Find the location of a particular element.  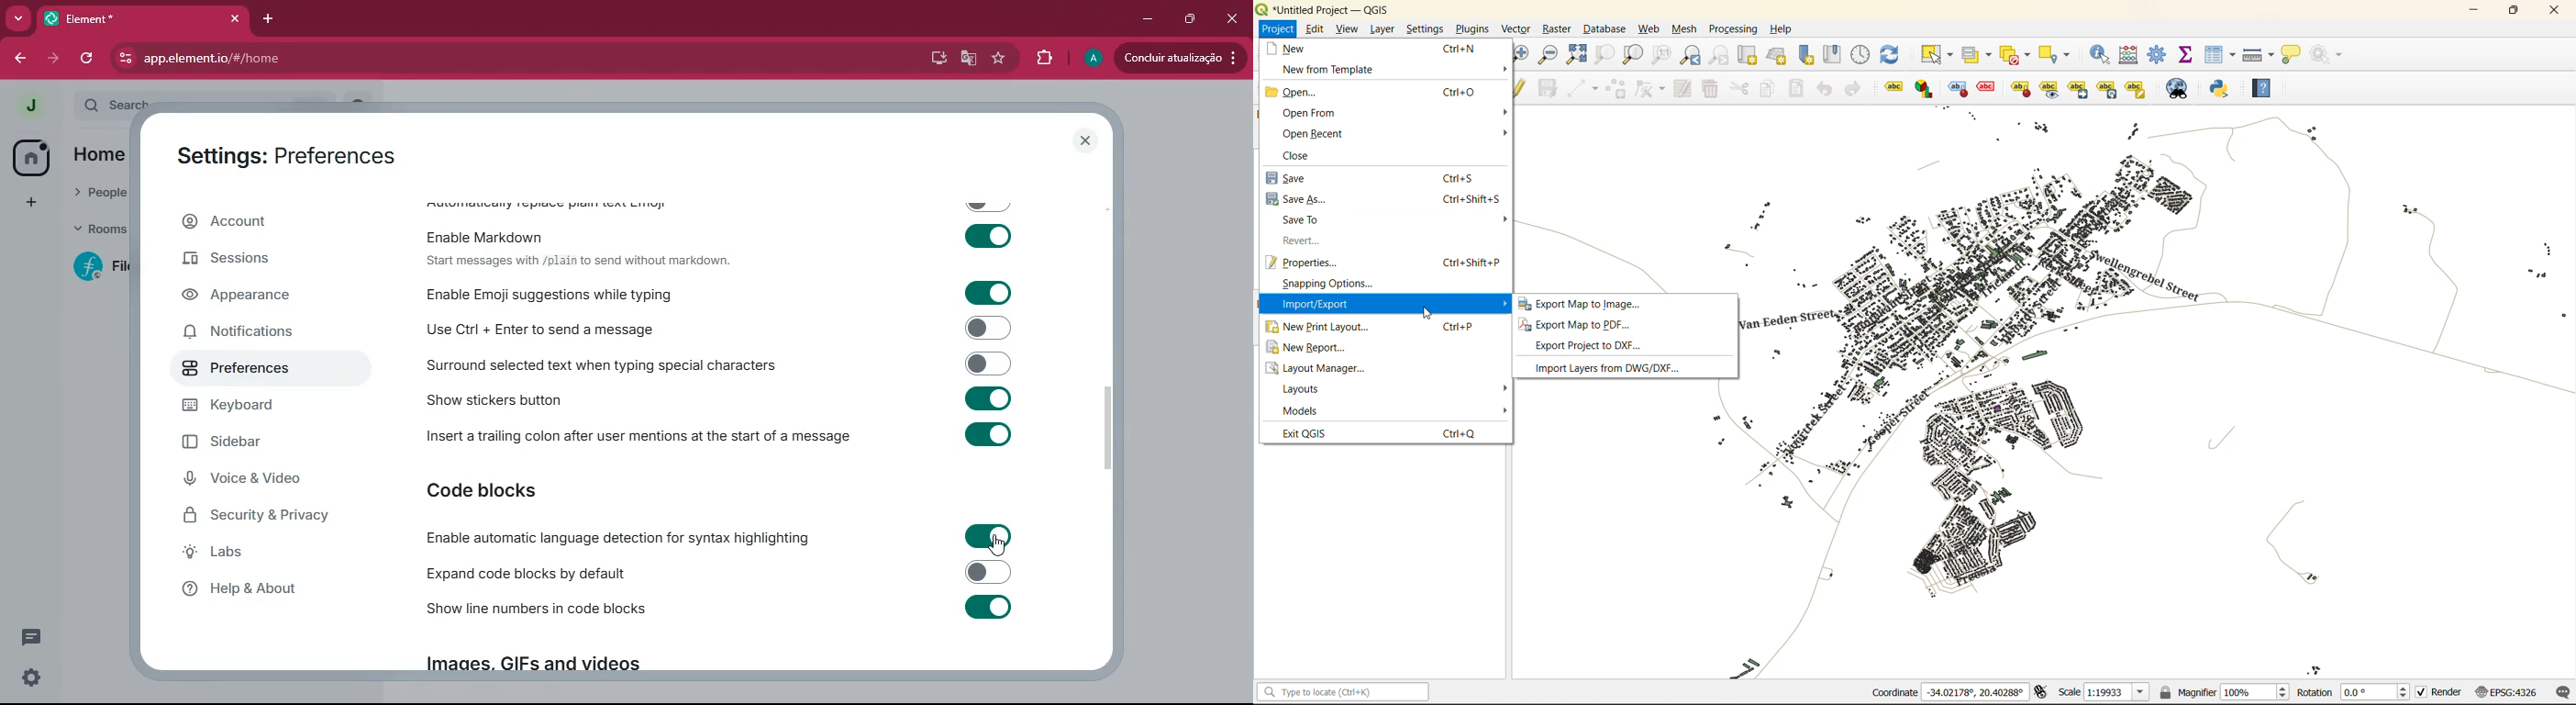

python is located at coordinates (2226, 90).